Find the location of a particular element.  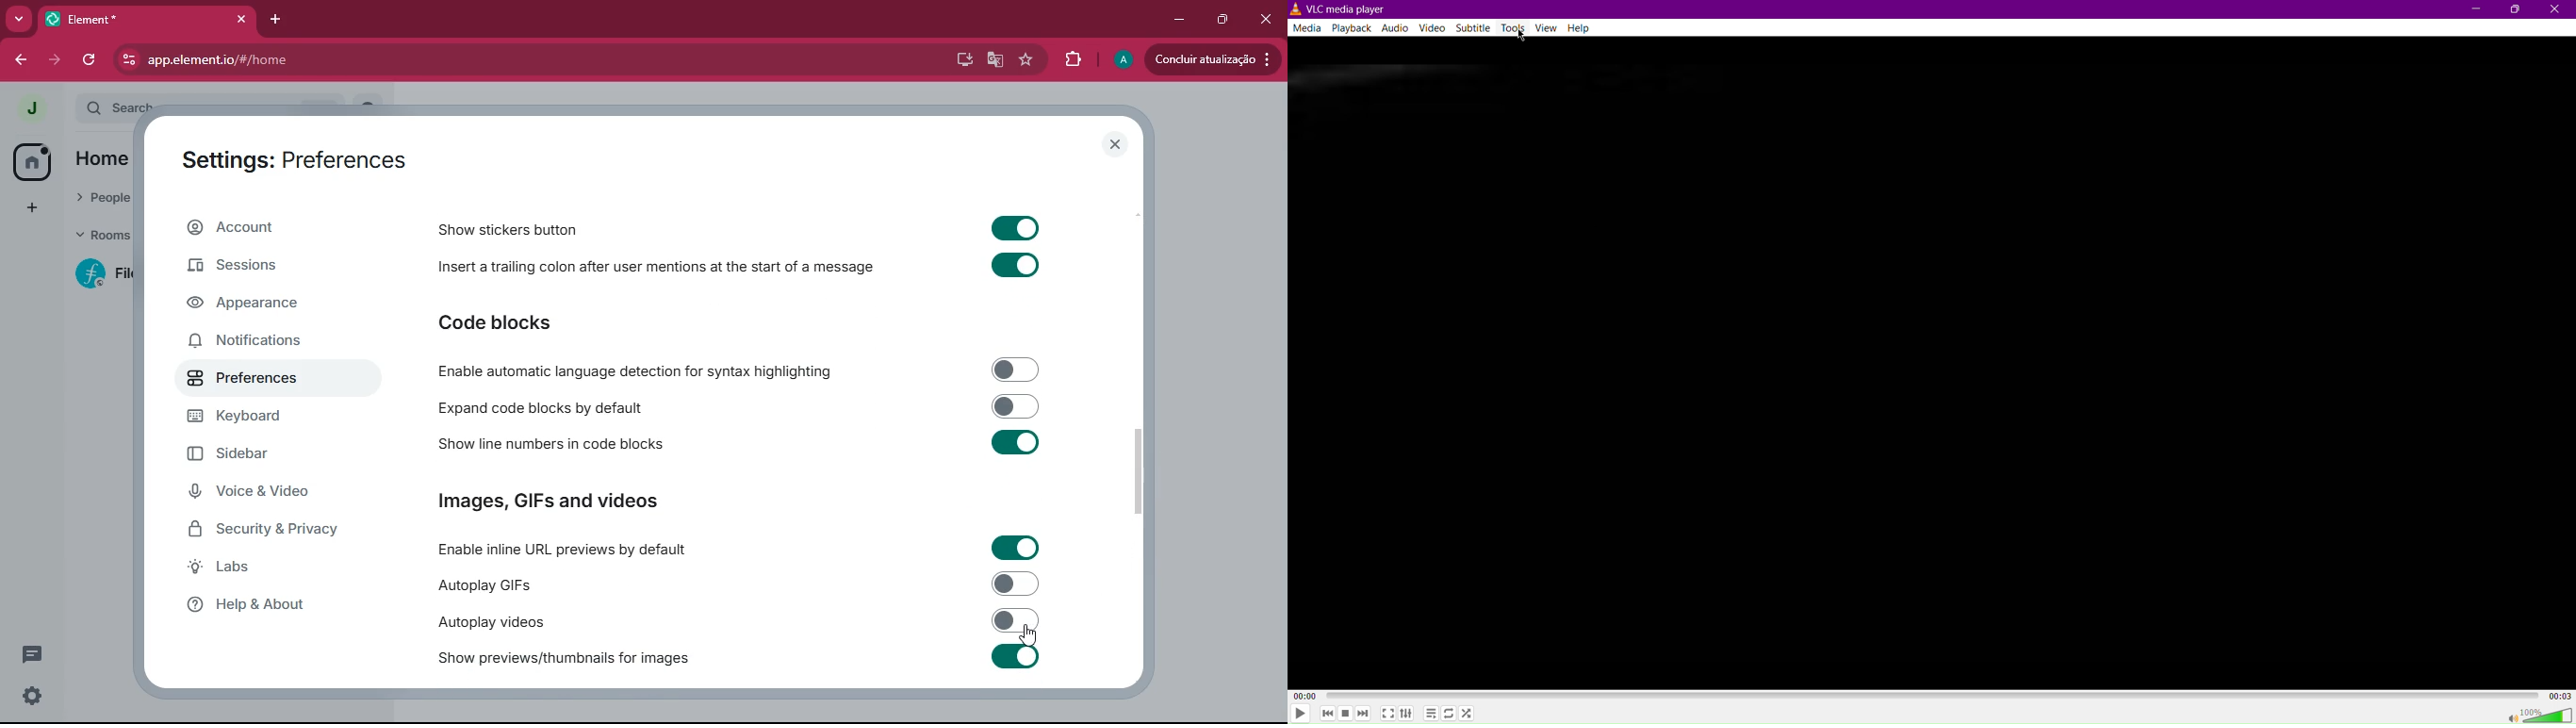

Media  is located at coordinates (1308, 30).